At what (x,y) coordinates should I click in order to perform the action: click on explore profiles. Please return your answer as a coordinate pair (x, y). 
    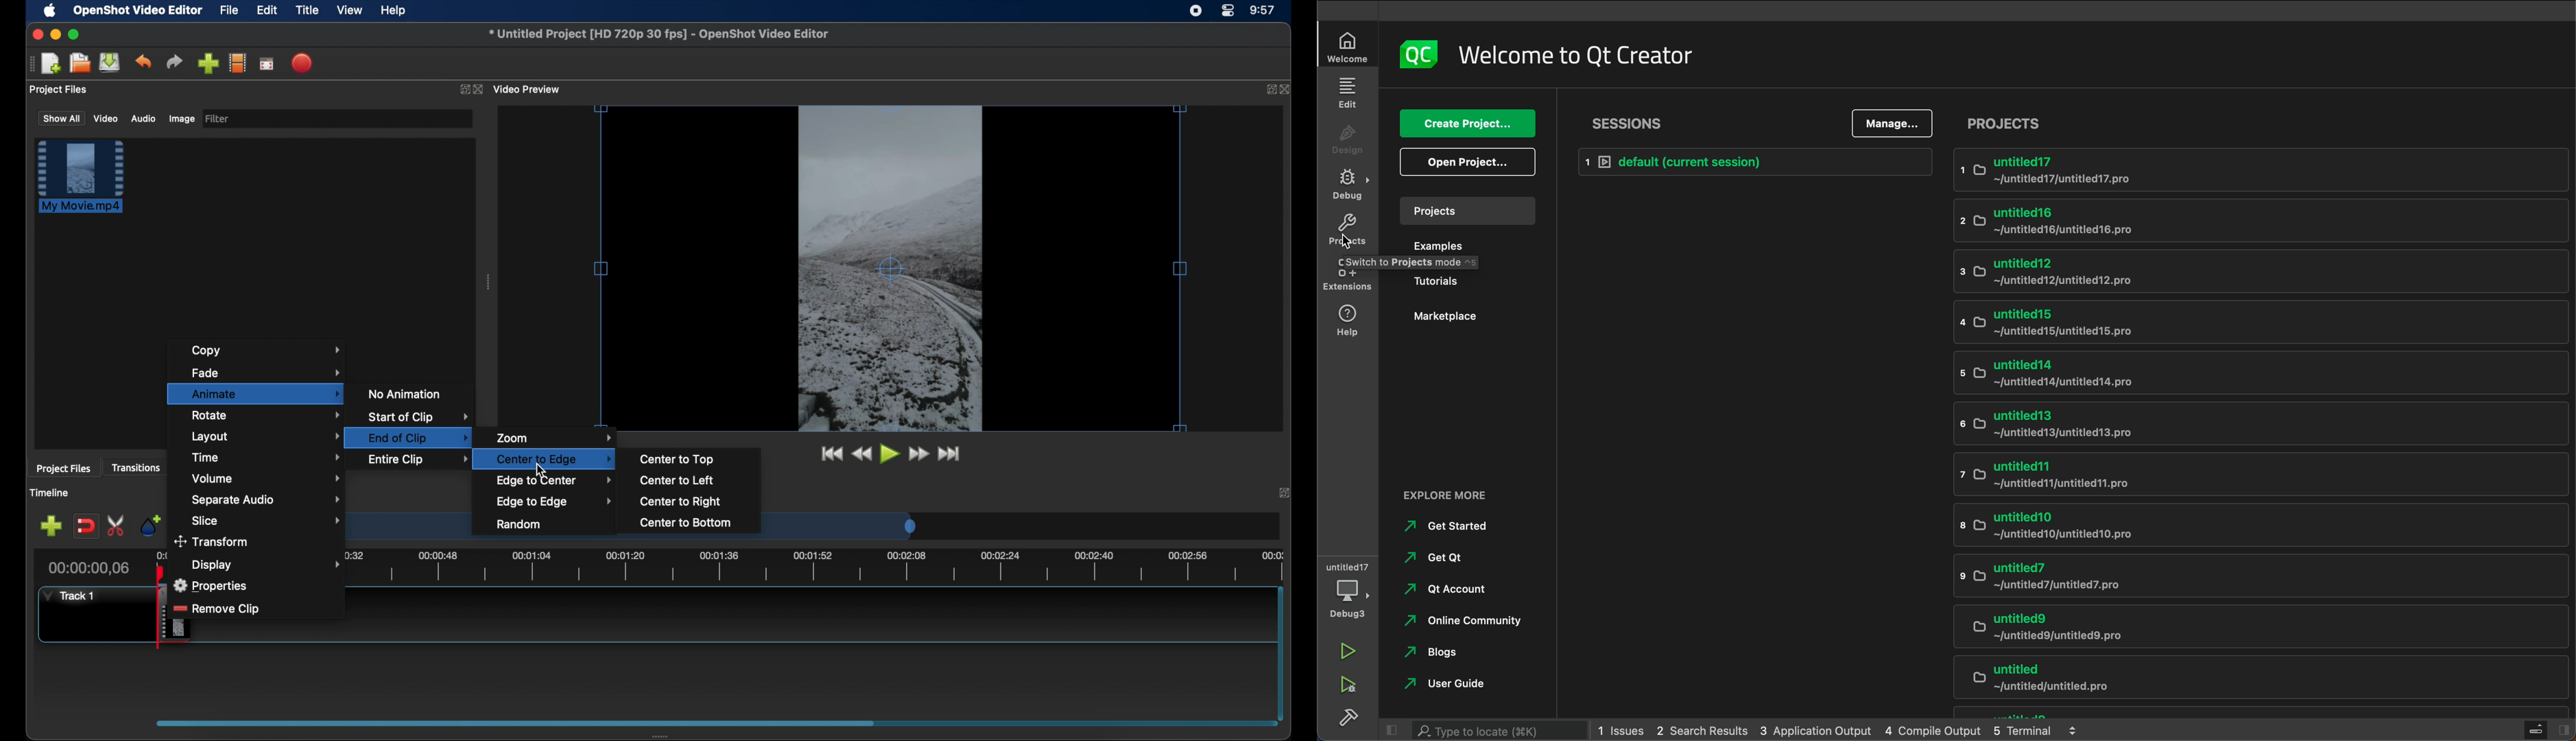
    Looking at the image, I should click on (237, 62).